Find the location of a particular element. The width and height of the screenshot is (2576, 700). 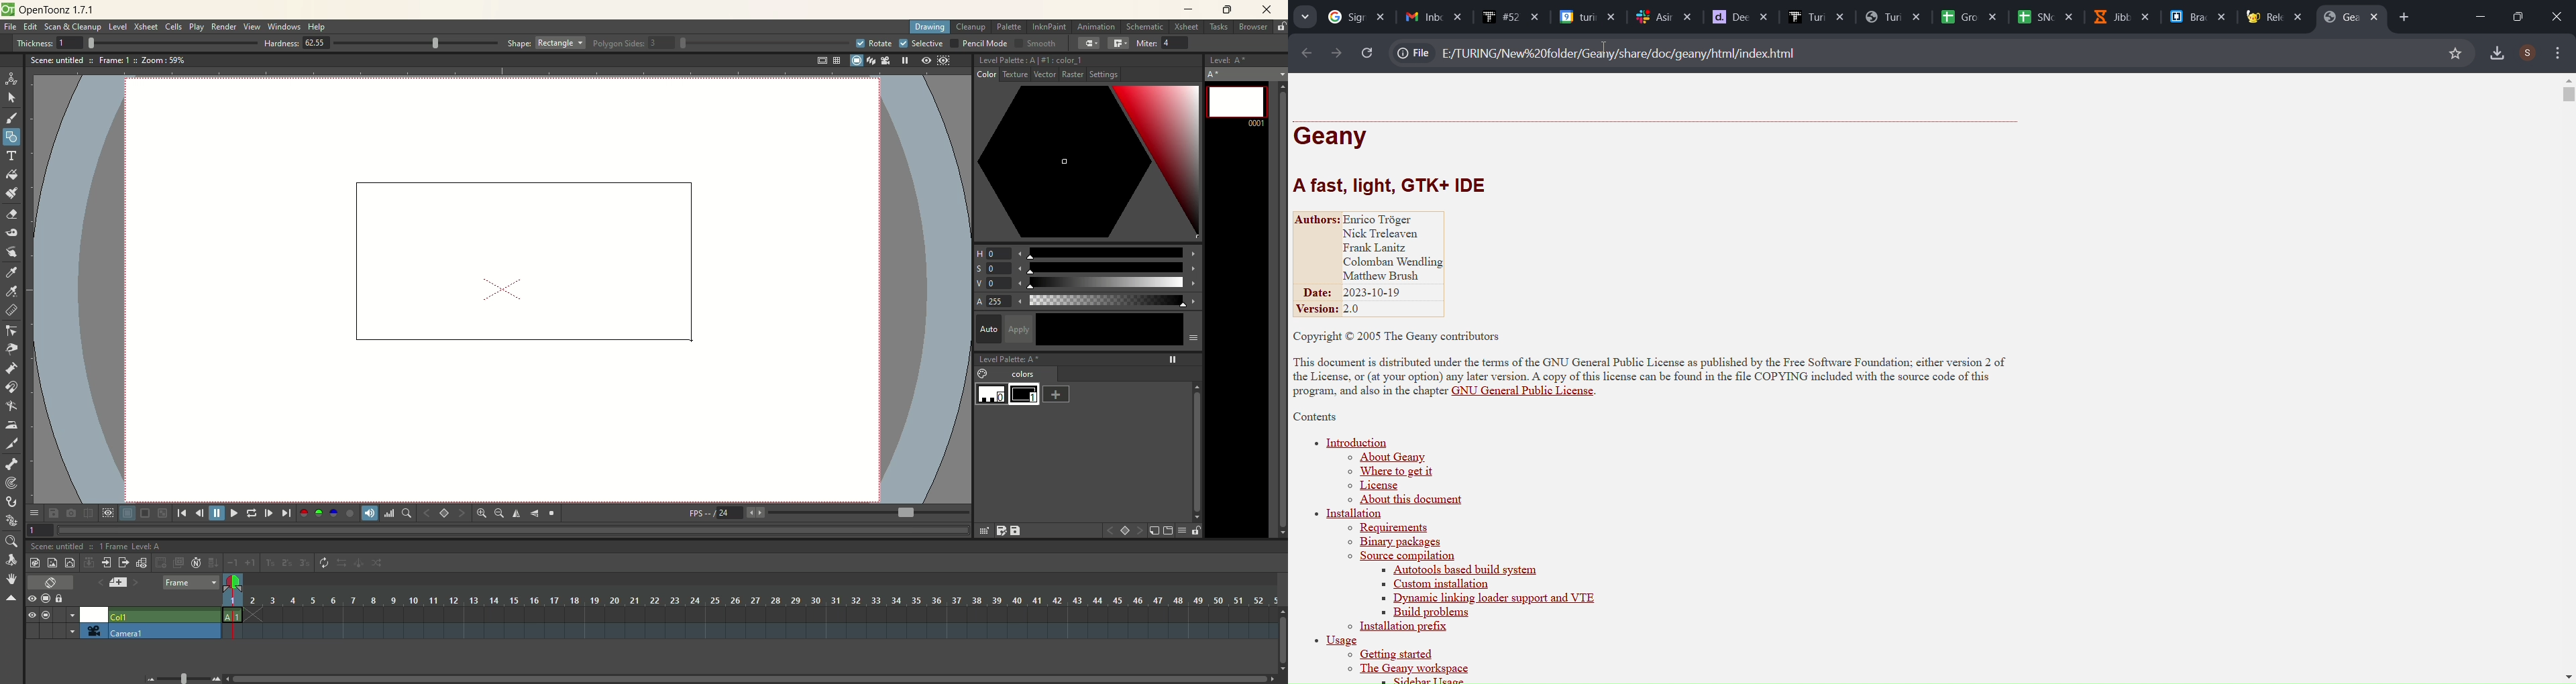

reset view is located at coordinates (553, 514).